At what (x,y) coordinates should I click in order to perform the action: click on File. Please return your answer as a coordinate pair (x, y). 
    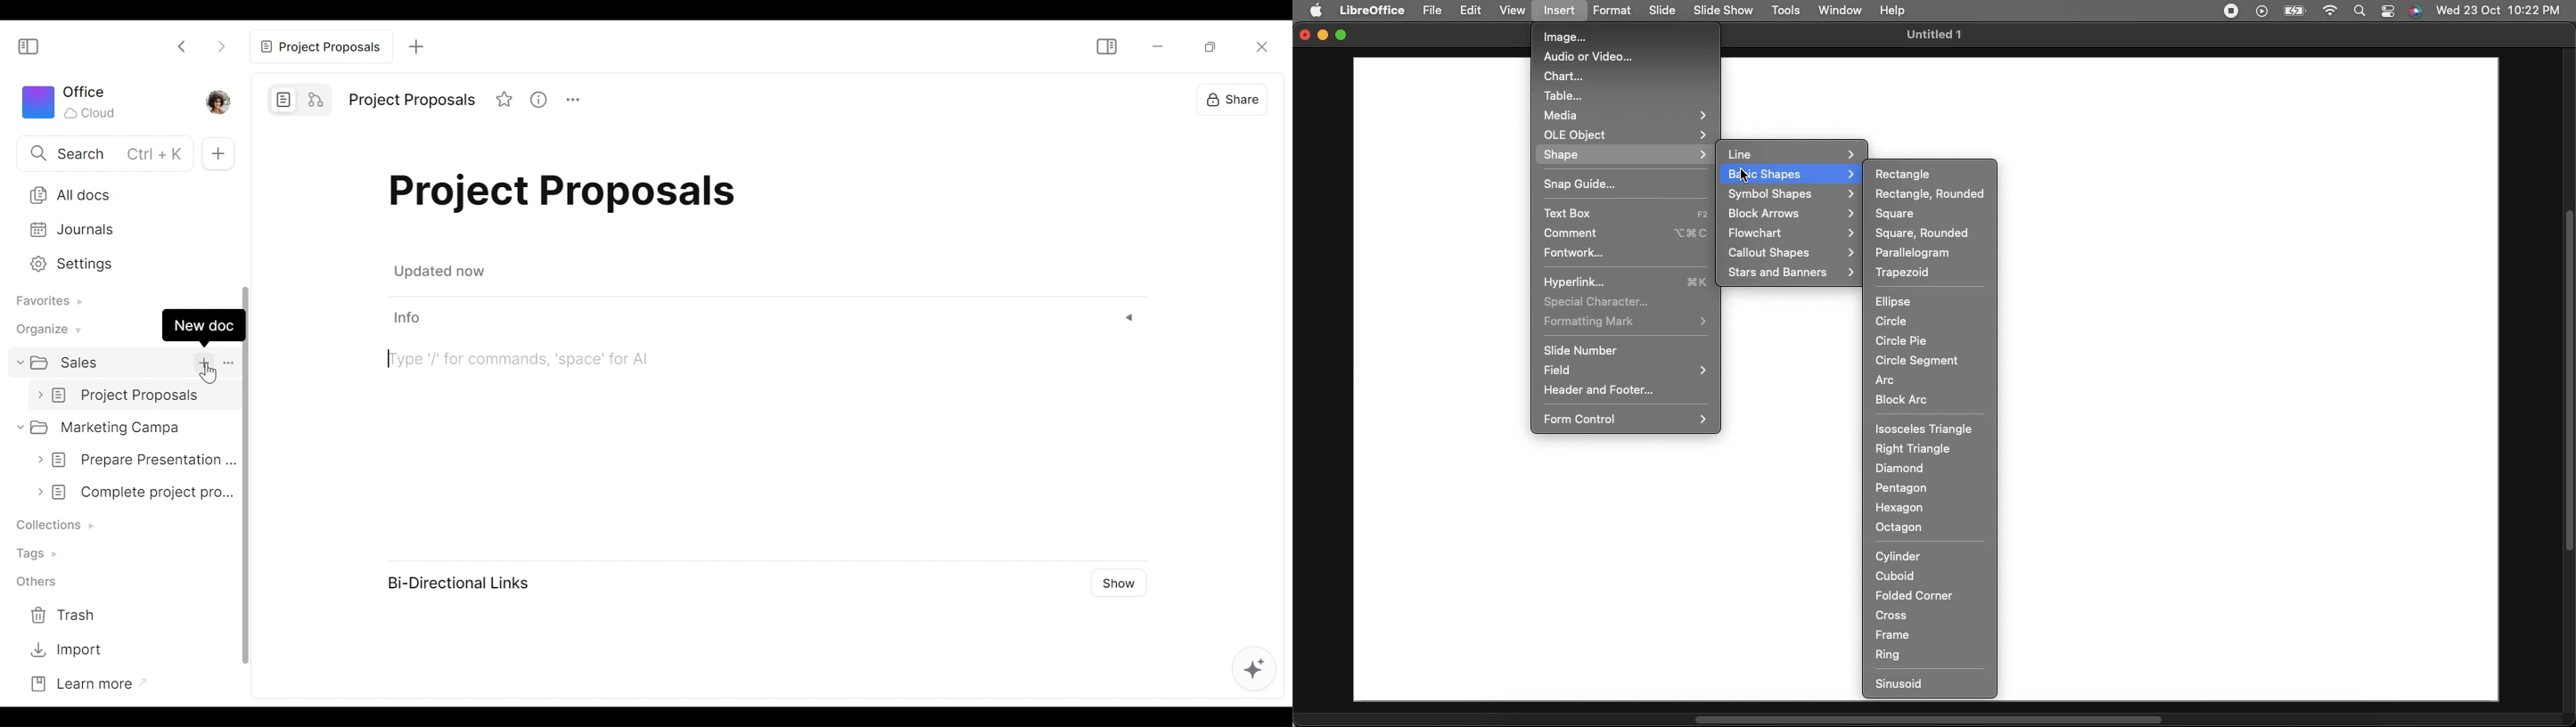
    Looking at the image, I should click on (1434, 11).